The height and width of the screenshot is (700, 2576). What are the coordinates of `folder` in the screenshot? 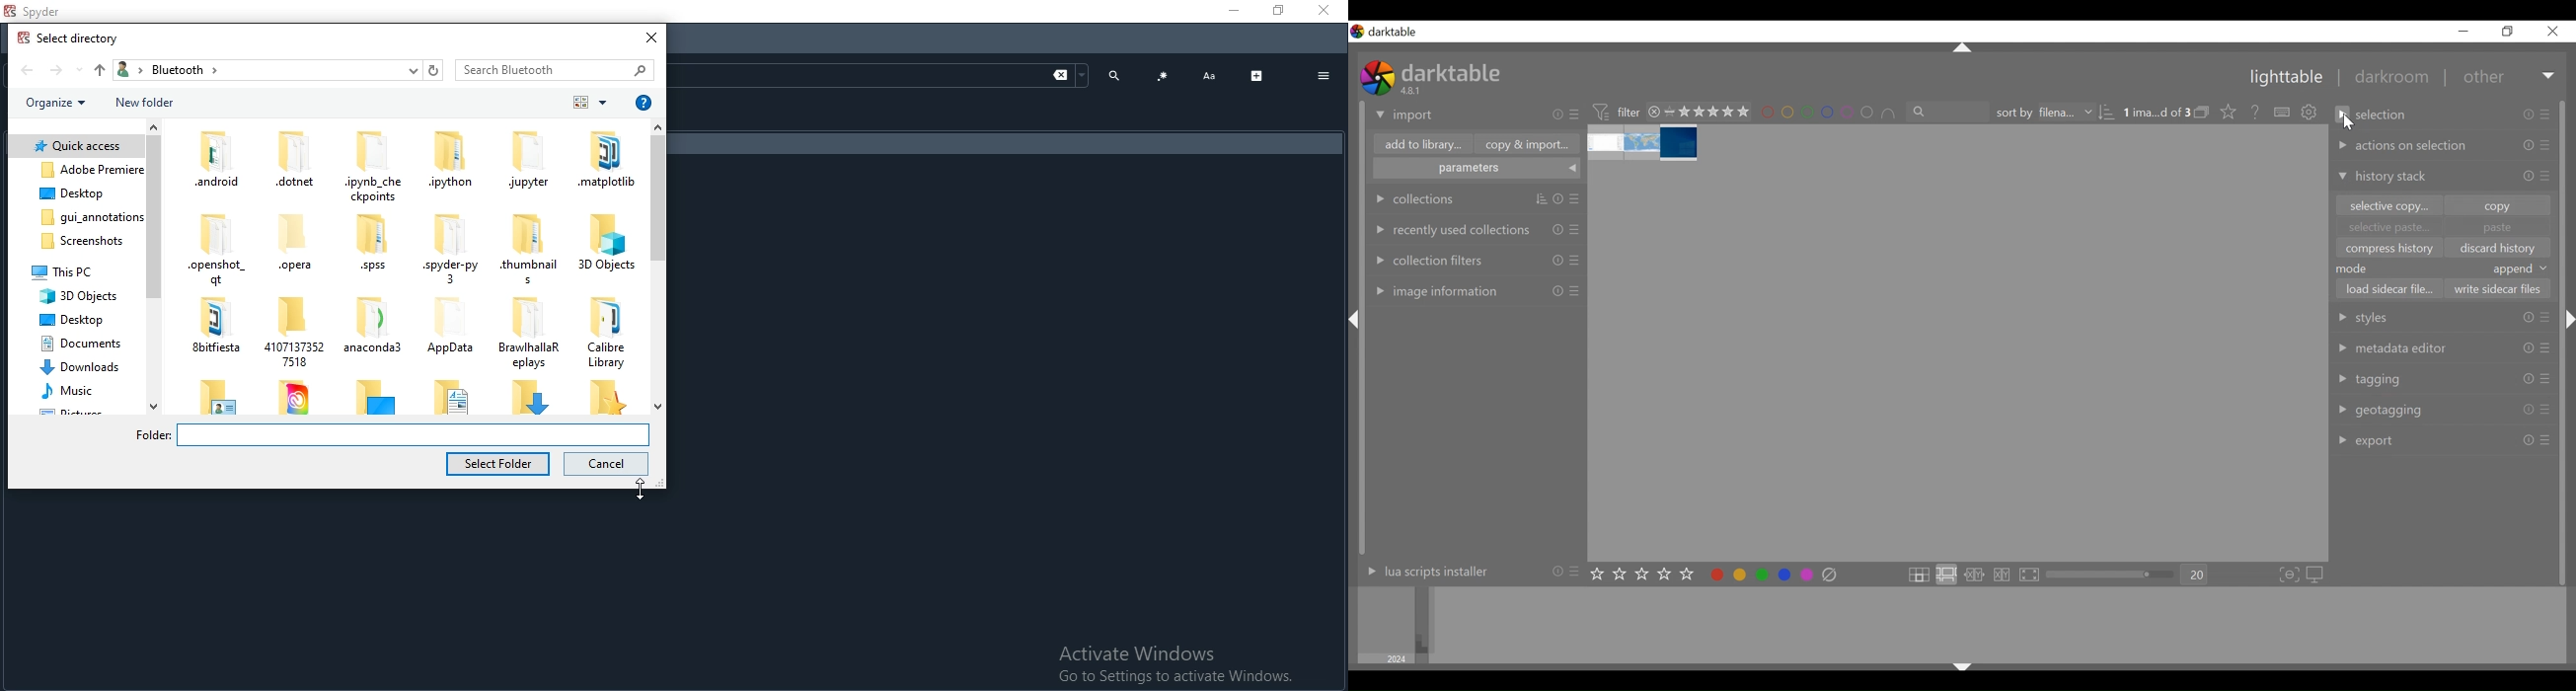 It's located at (528, 396).